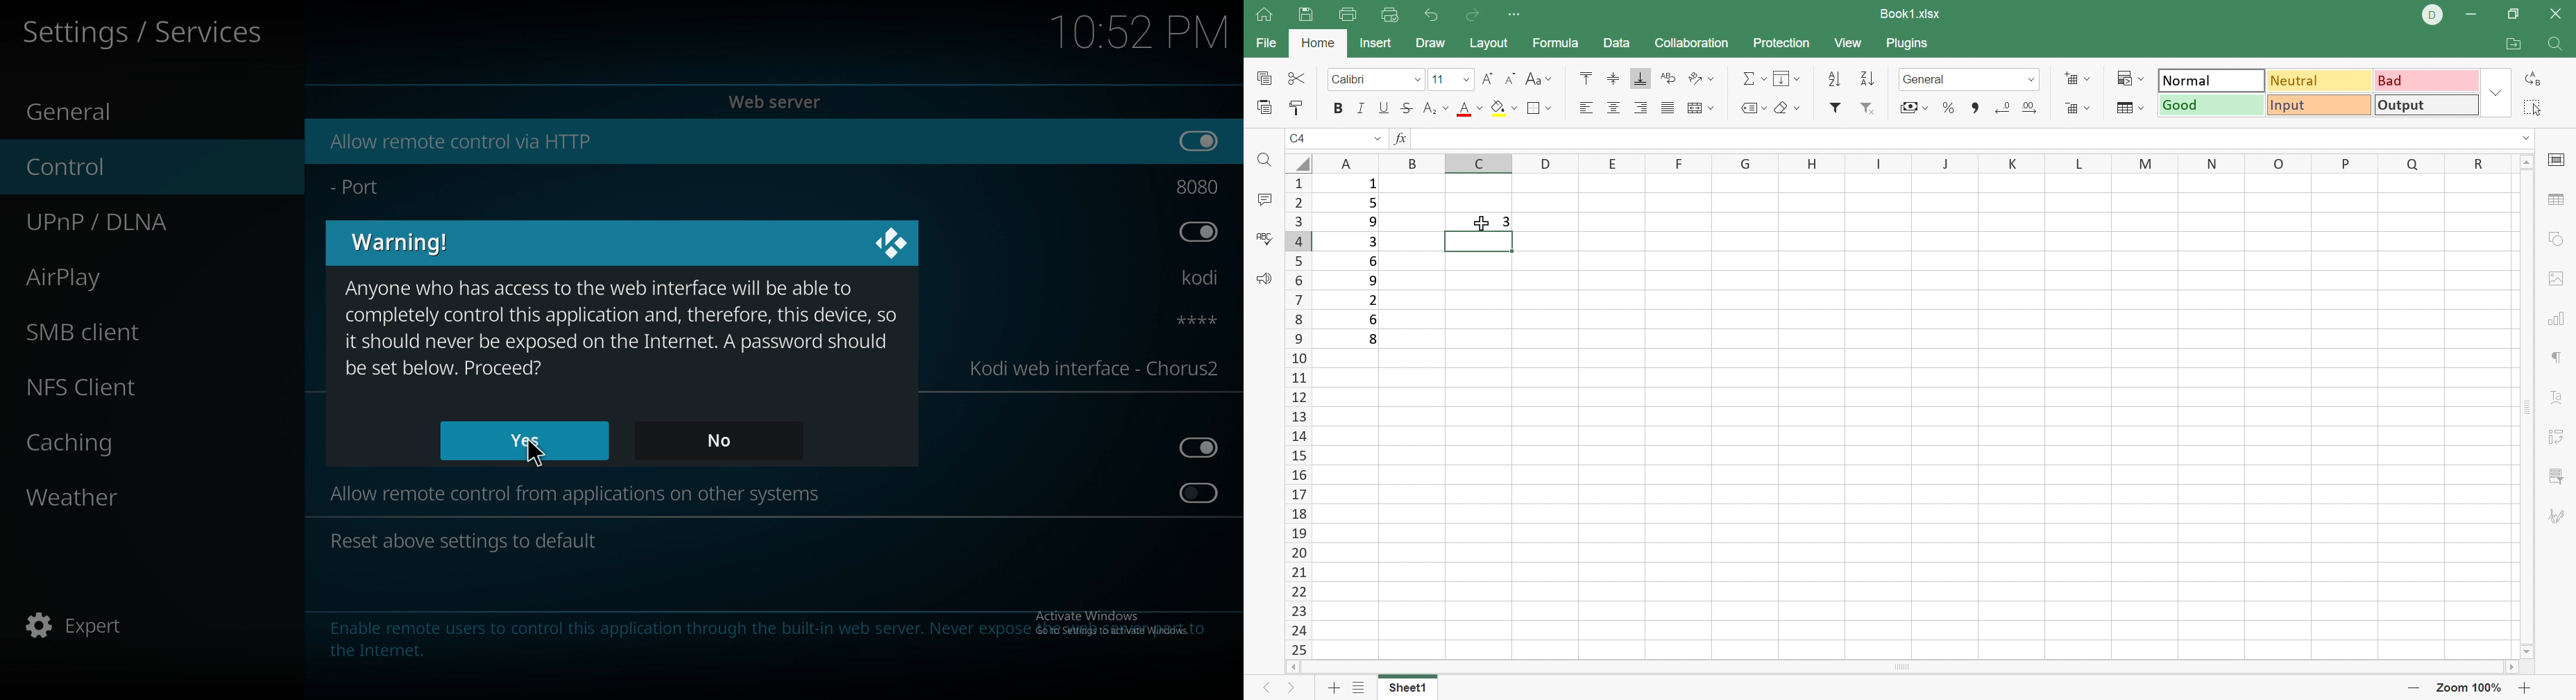  I want to click on toggle, so click(1200, 448).